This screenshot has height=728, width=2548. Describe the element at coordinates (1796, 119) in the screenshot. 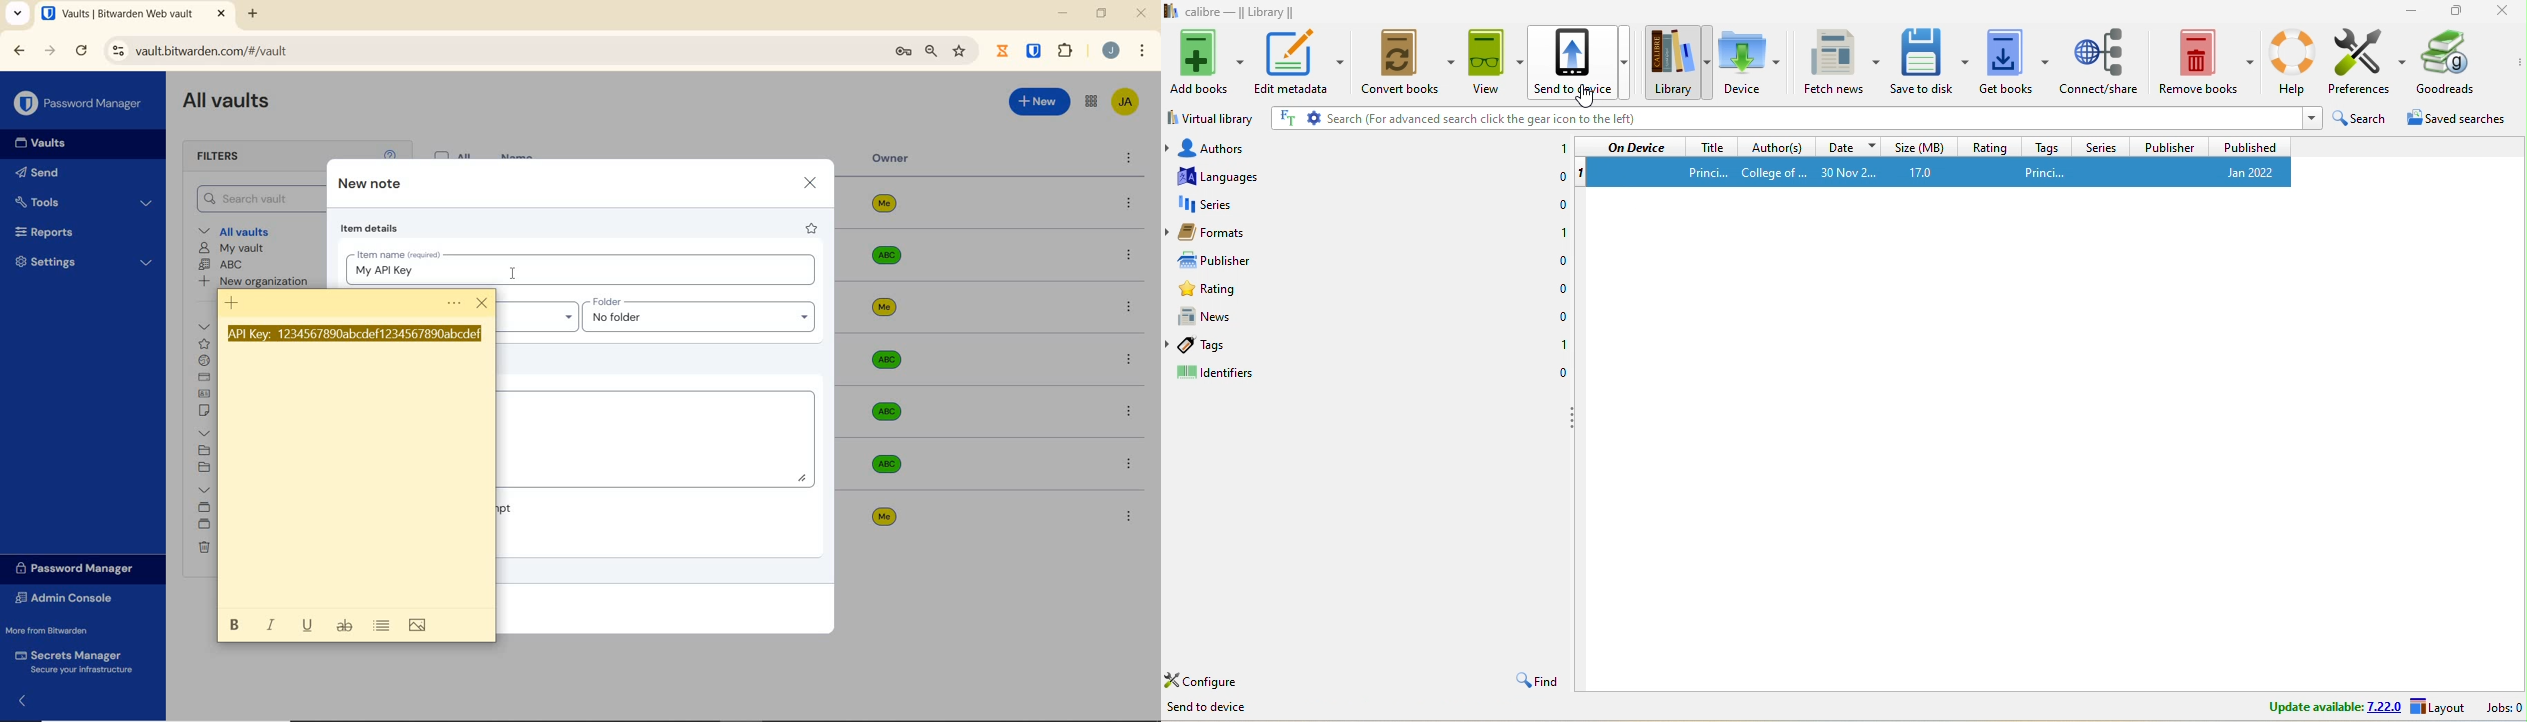

I see `search` at that location.